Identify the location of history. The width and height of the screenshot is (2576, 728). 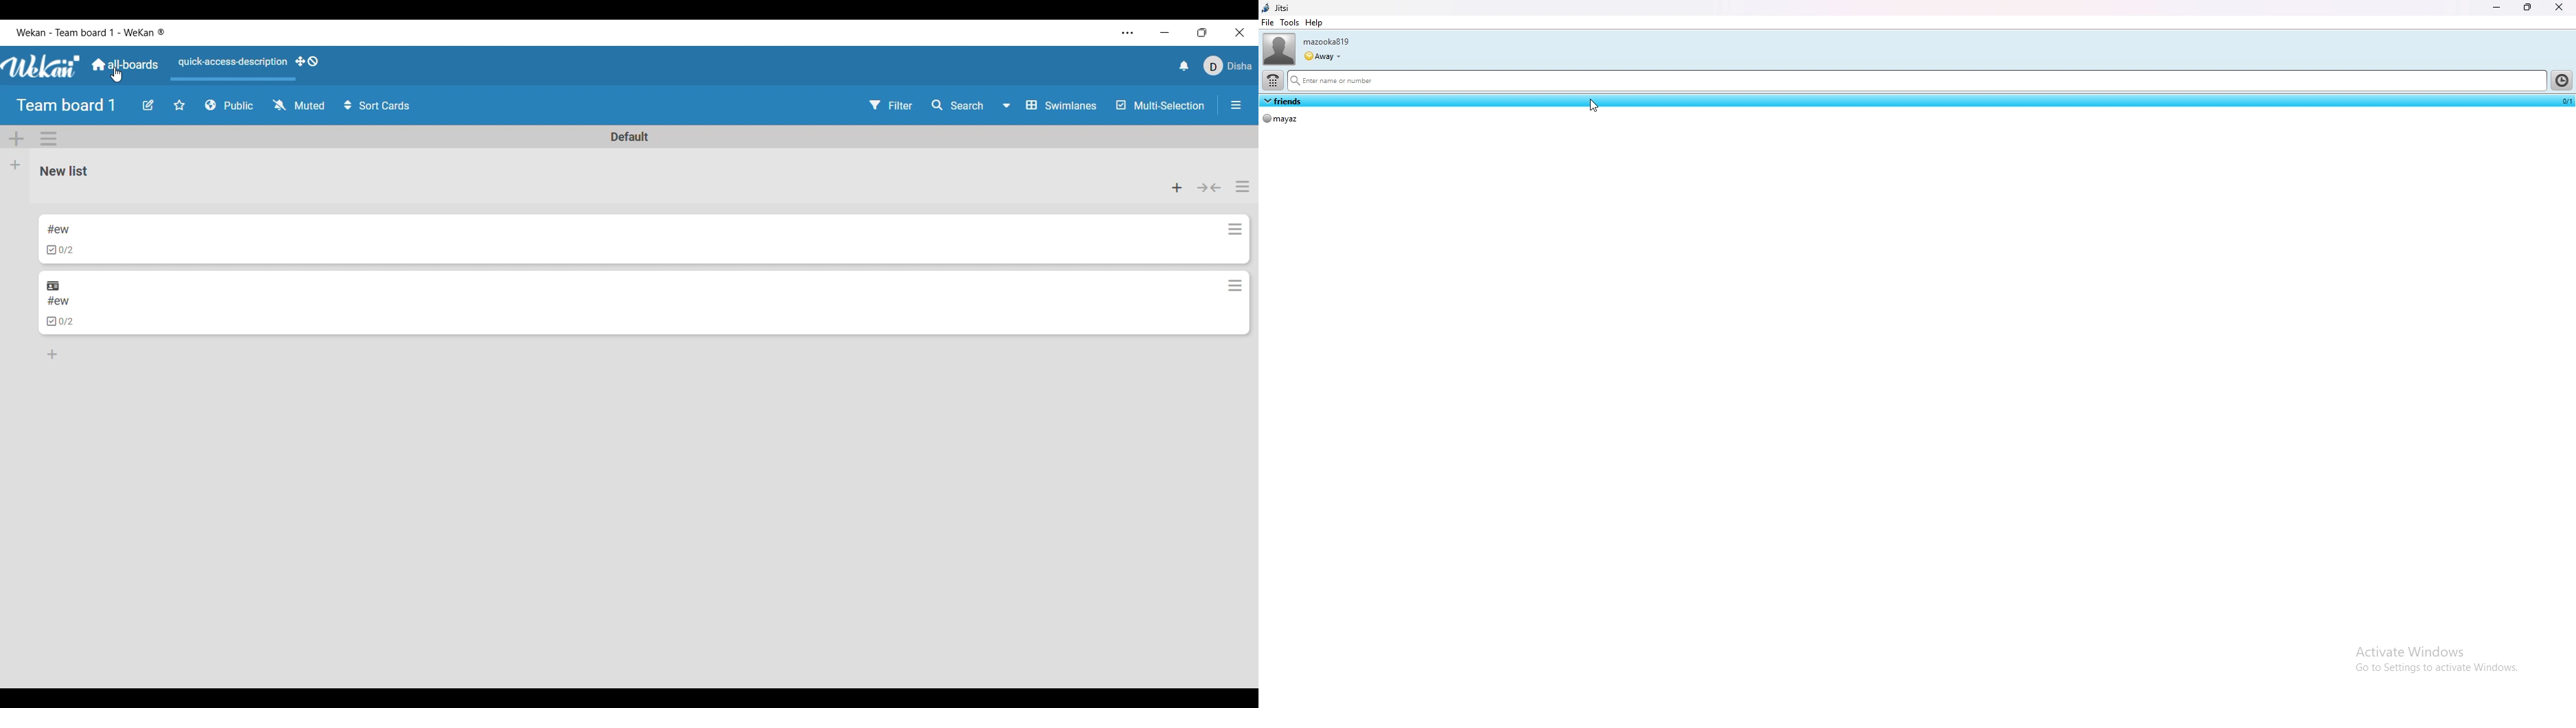
(2562, 80).